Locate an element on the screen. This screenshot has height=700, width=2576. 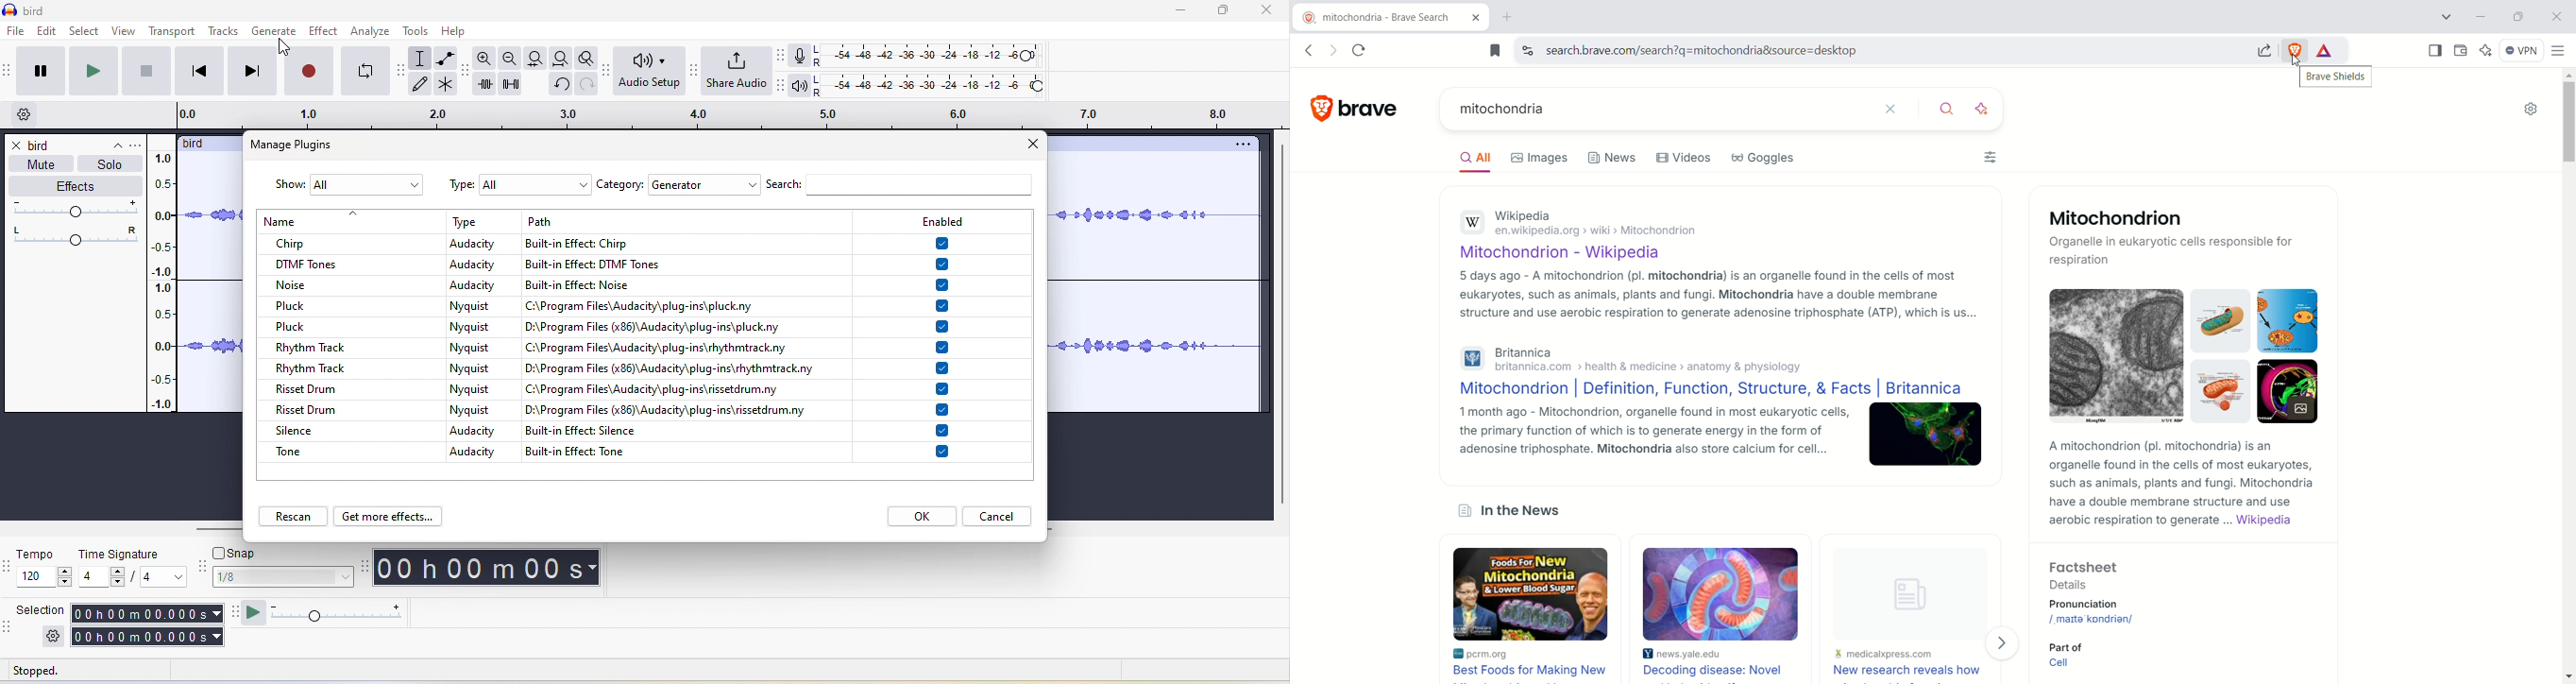
multi tool is located at coordinates (452, 83).